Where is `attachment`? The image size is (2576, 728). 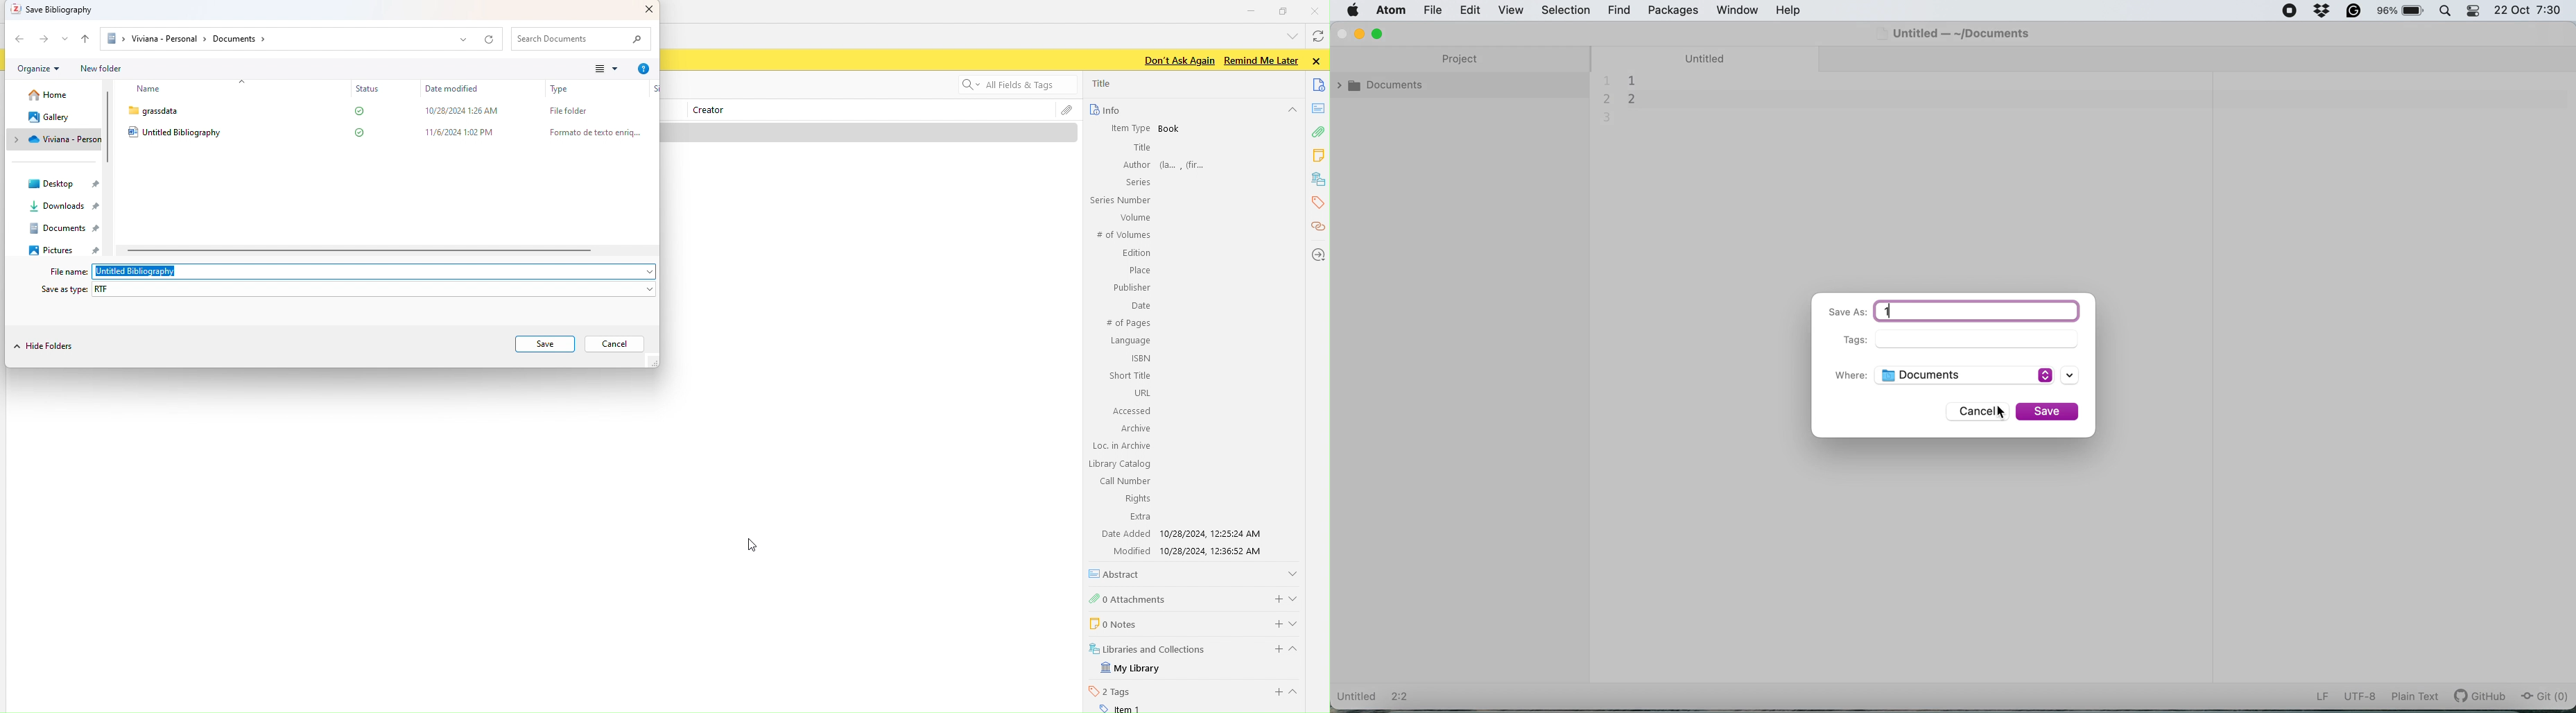
attachment is located at coordinates (1317, 134).